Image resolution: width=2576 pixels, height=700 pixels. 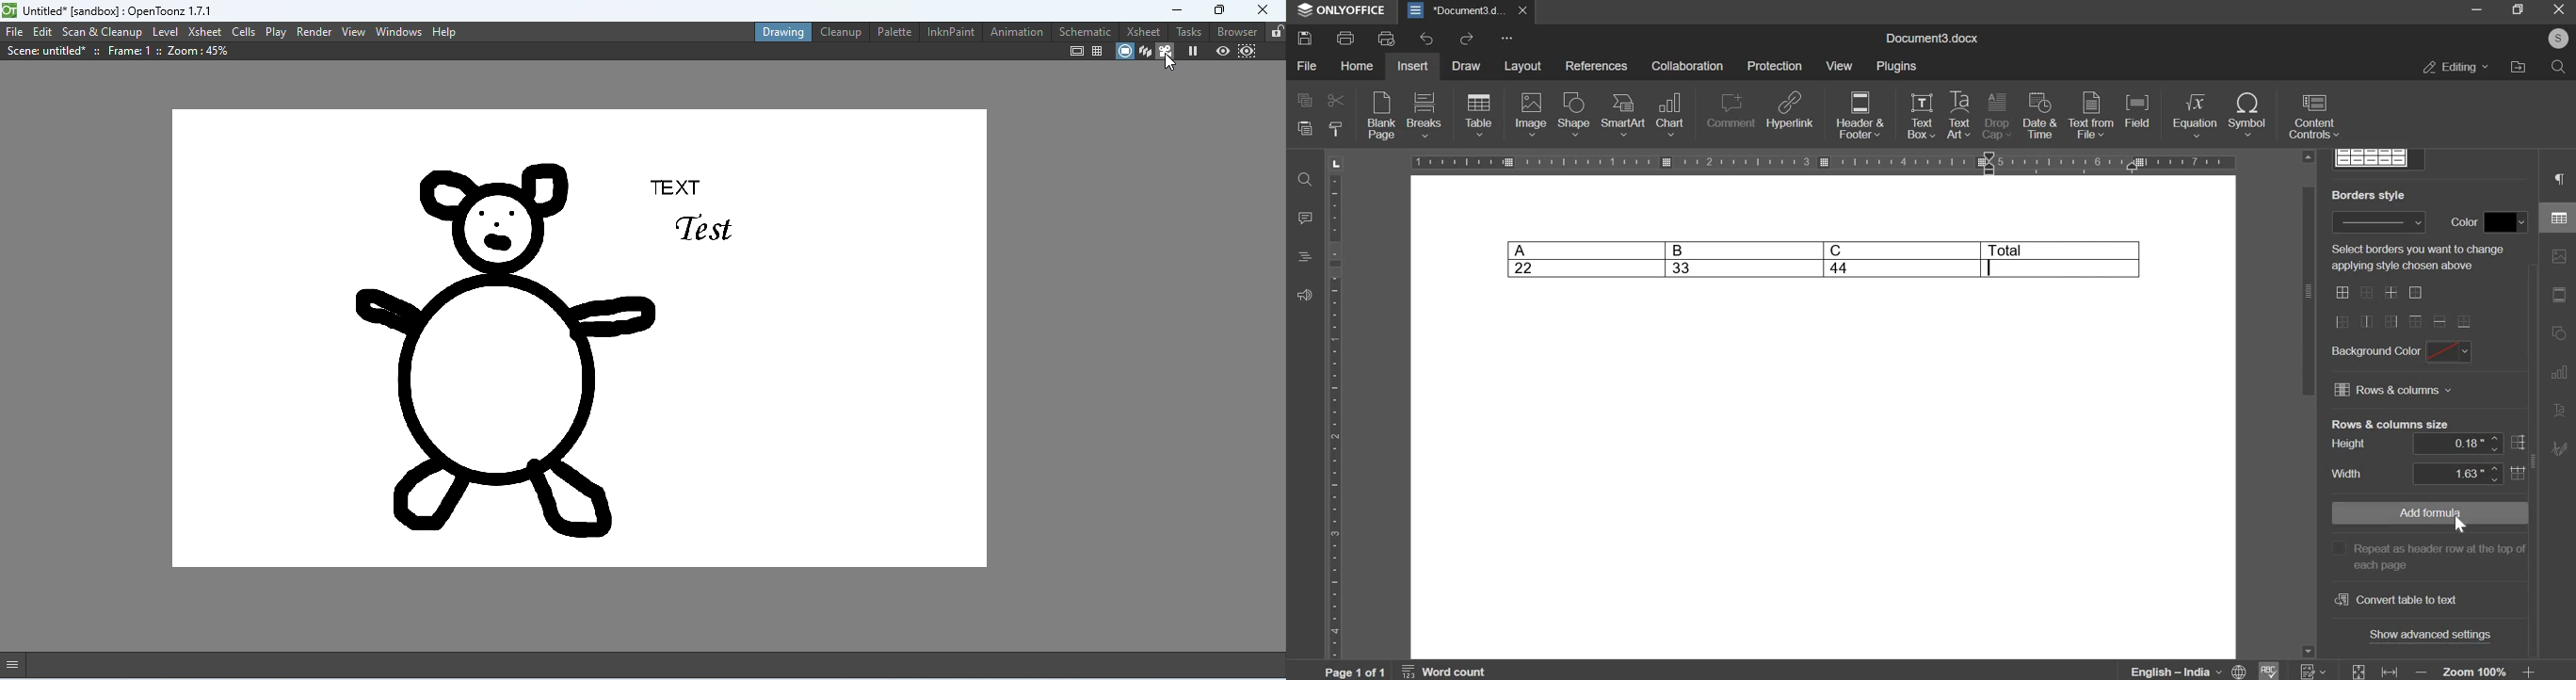 I want to click on preview, so click(x=1221, y=51).